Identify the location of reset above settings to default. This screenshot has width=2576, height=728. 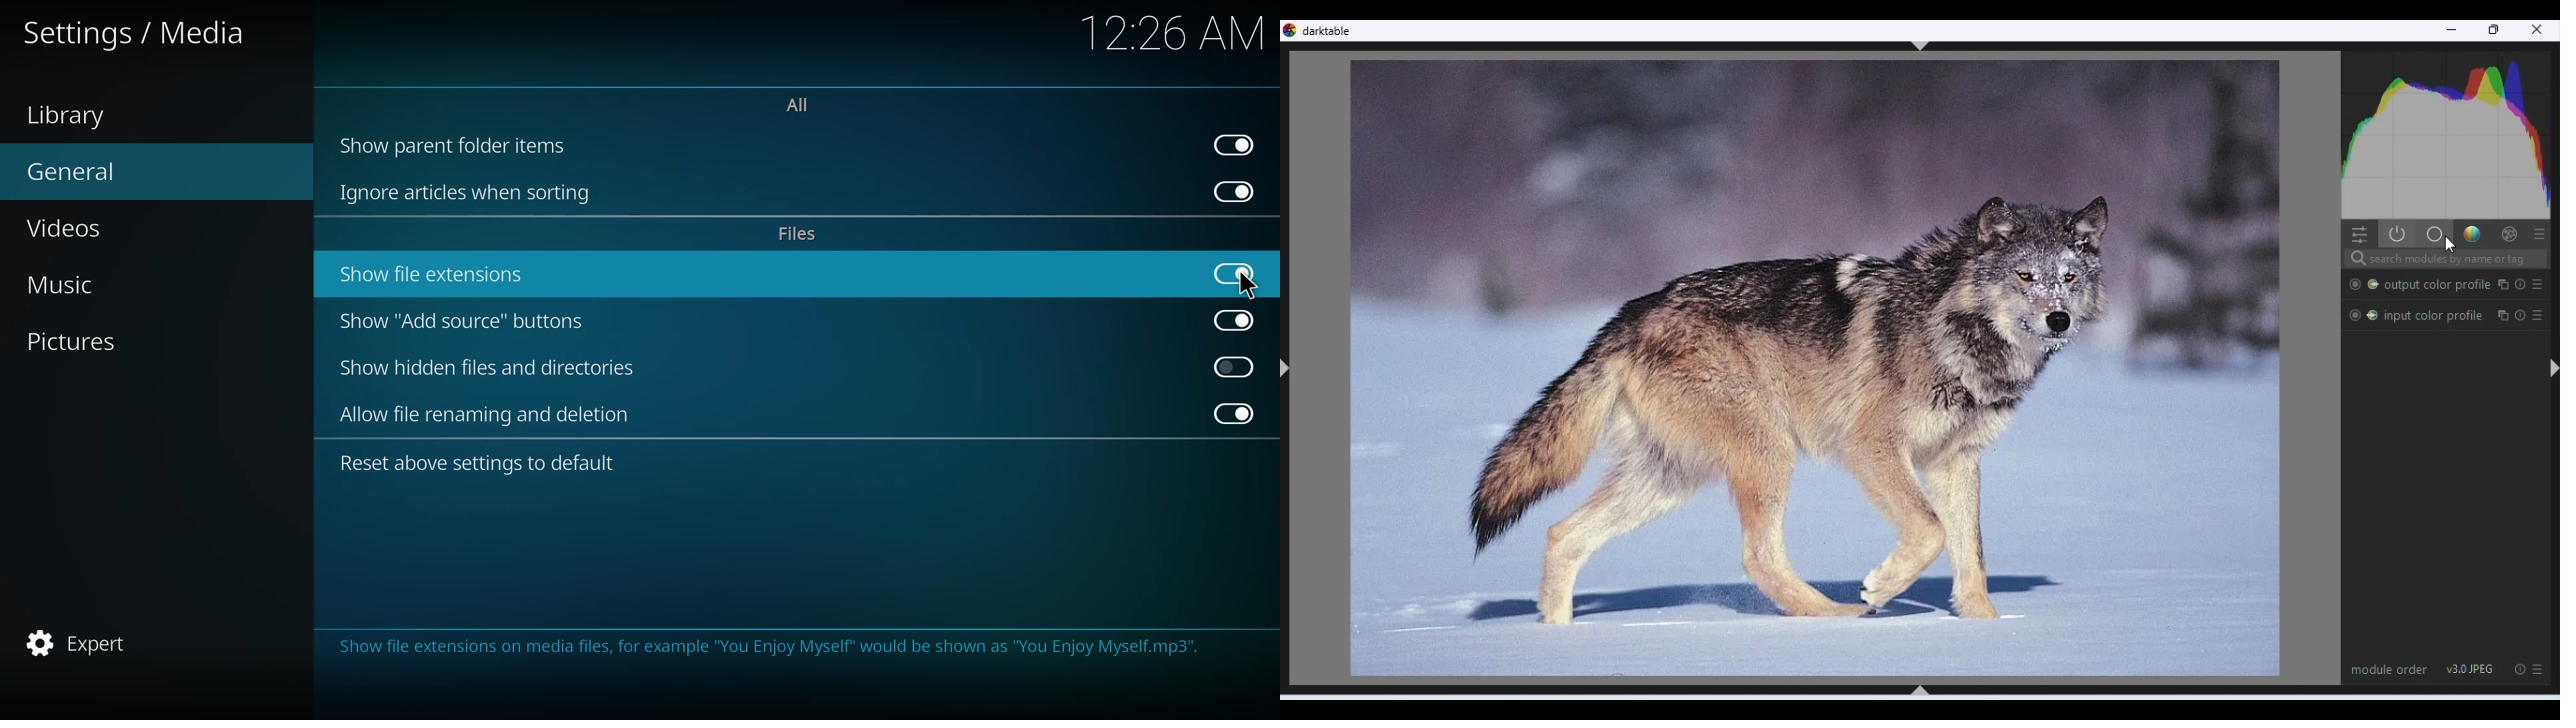
(480, 465).